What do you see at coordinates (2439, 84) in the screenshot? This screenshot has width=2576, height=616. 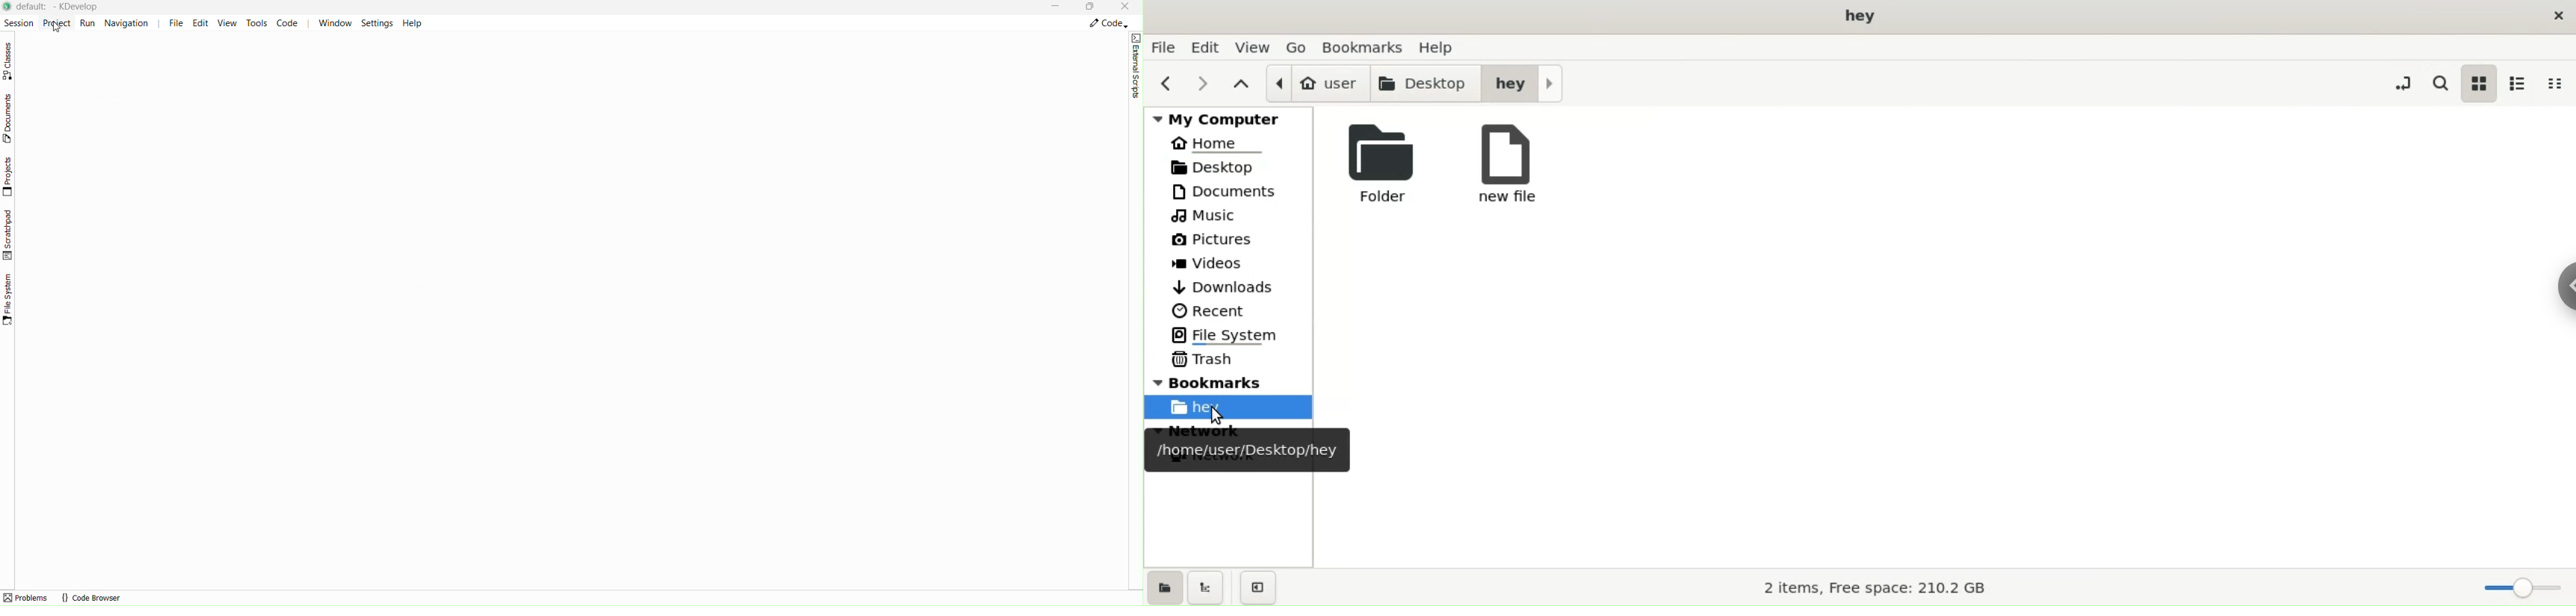 I see `search` at bounding box center [2439, 84].